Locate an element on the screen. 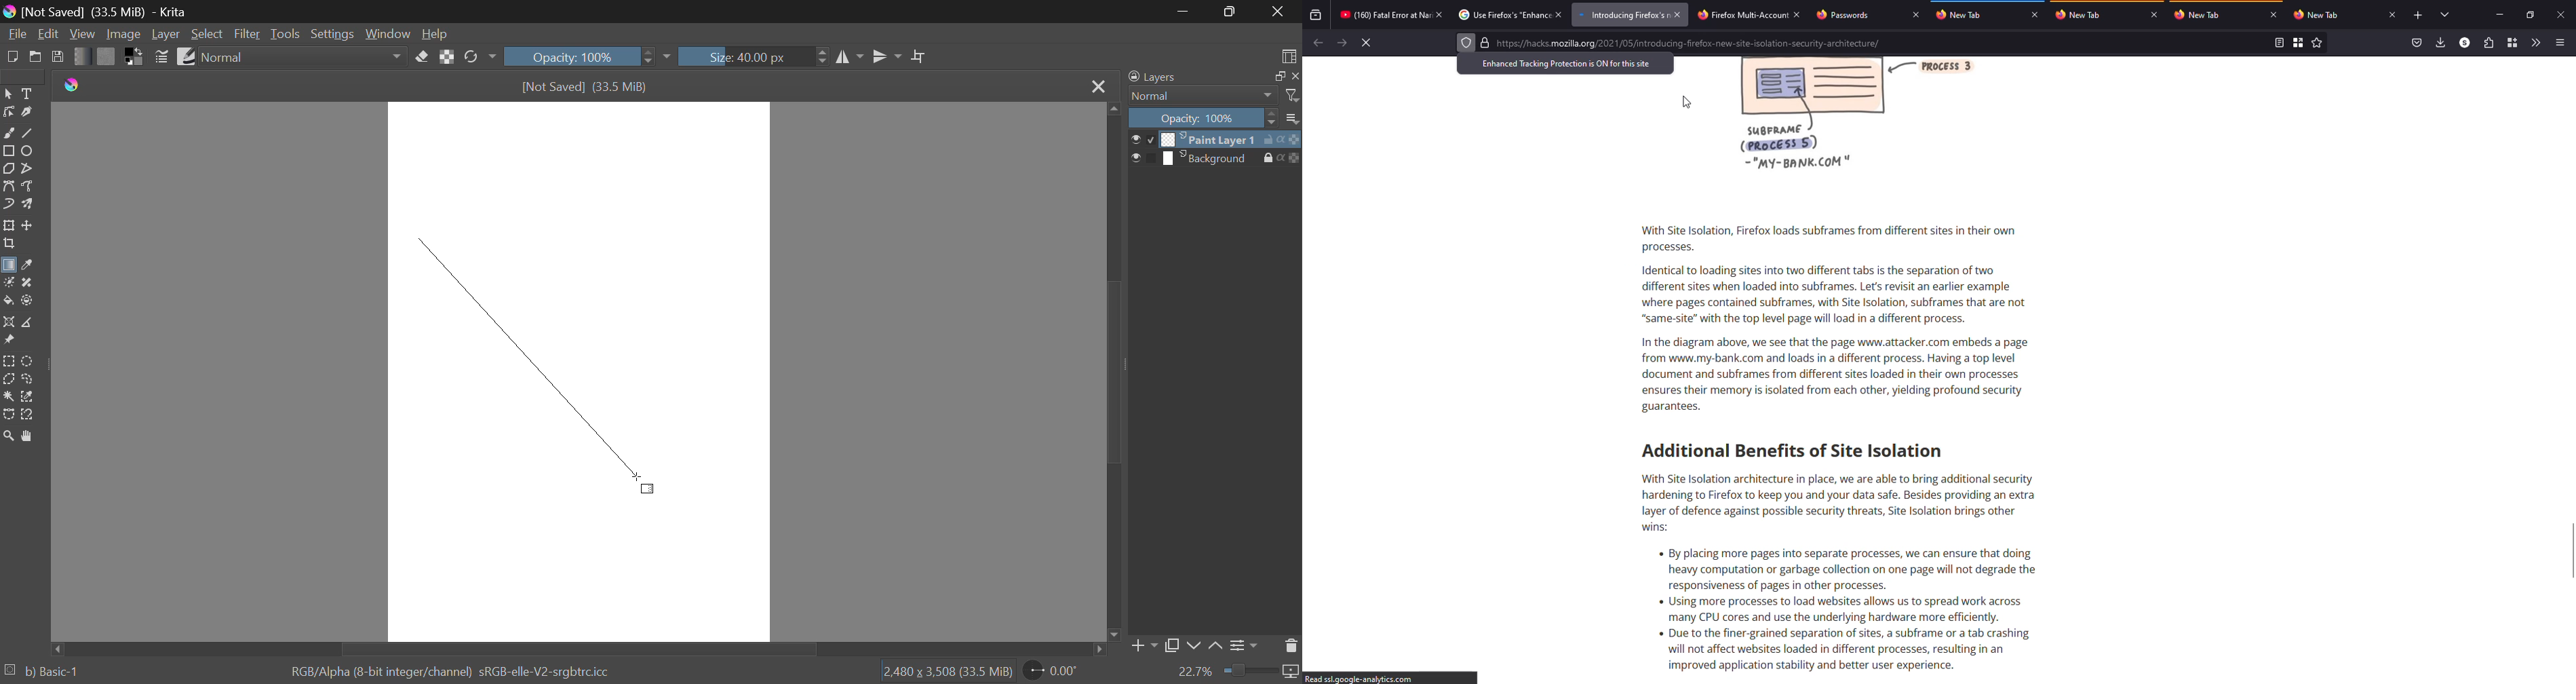 The width and height of the screenshot is (2576, 700). Move Layer Down is located at coordinates (1194, 647).